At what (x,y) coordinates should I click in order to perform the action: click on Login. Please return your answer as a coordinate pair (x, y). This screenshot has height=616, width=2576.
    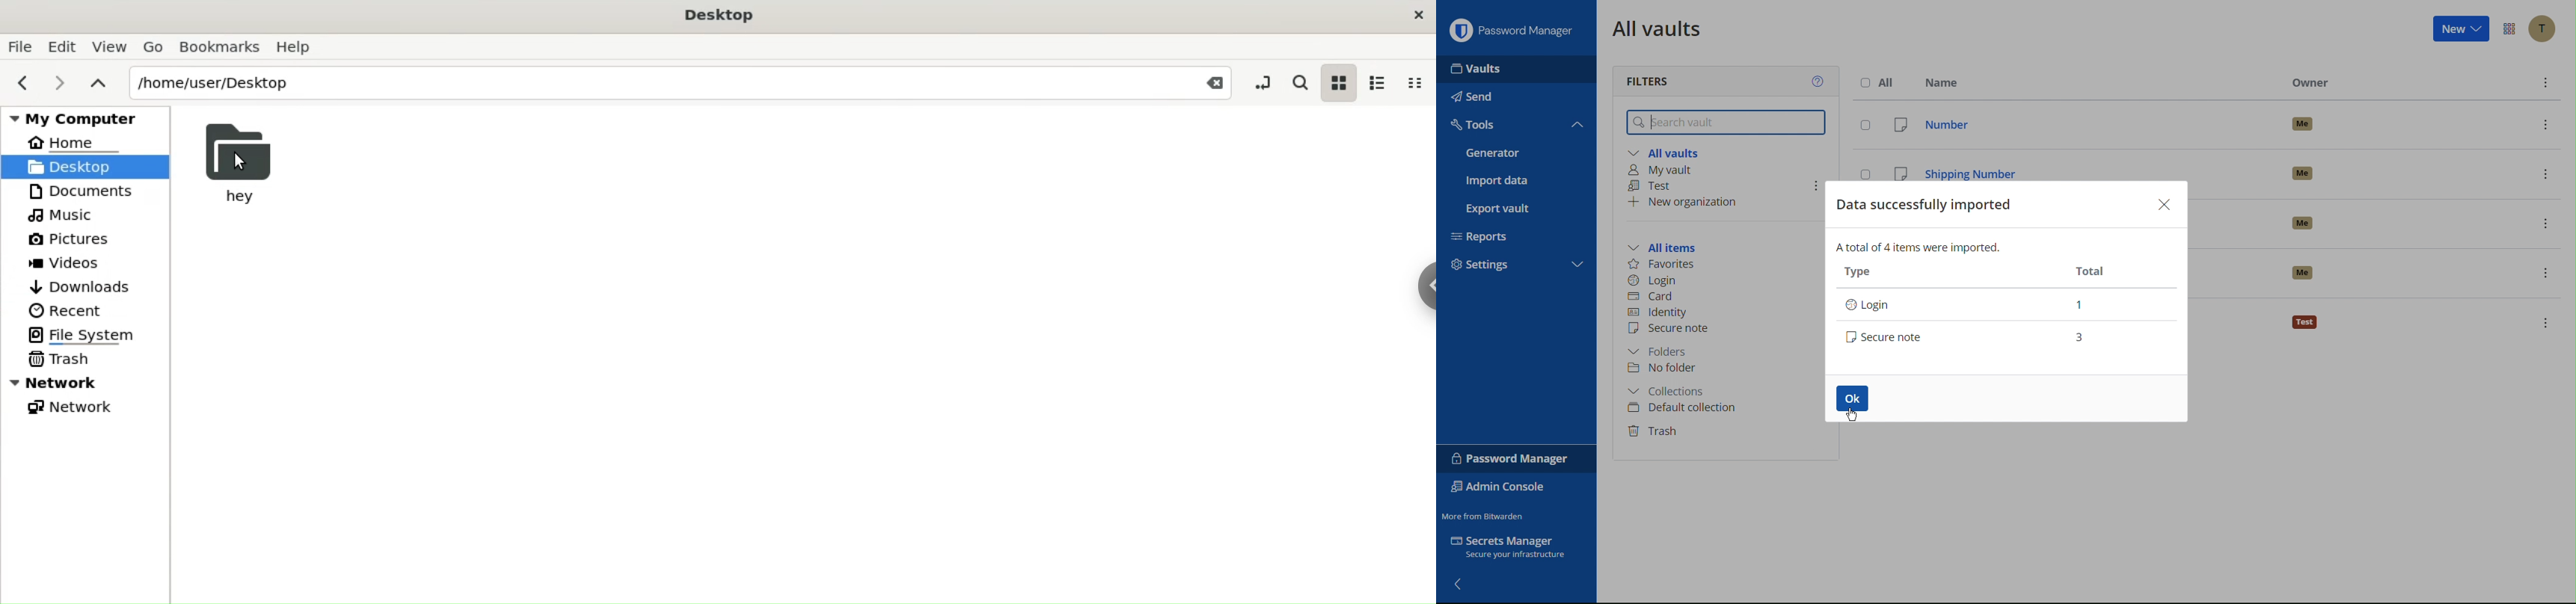
    Looking at the image, I should click on (1655, 281).